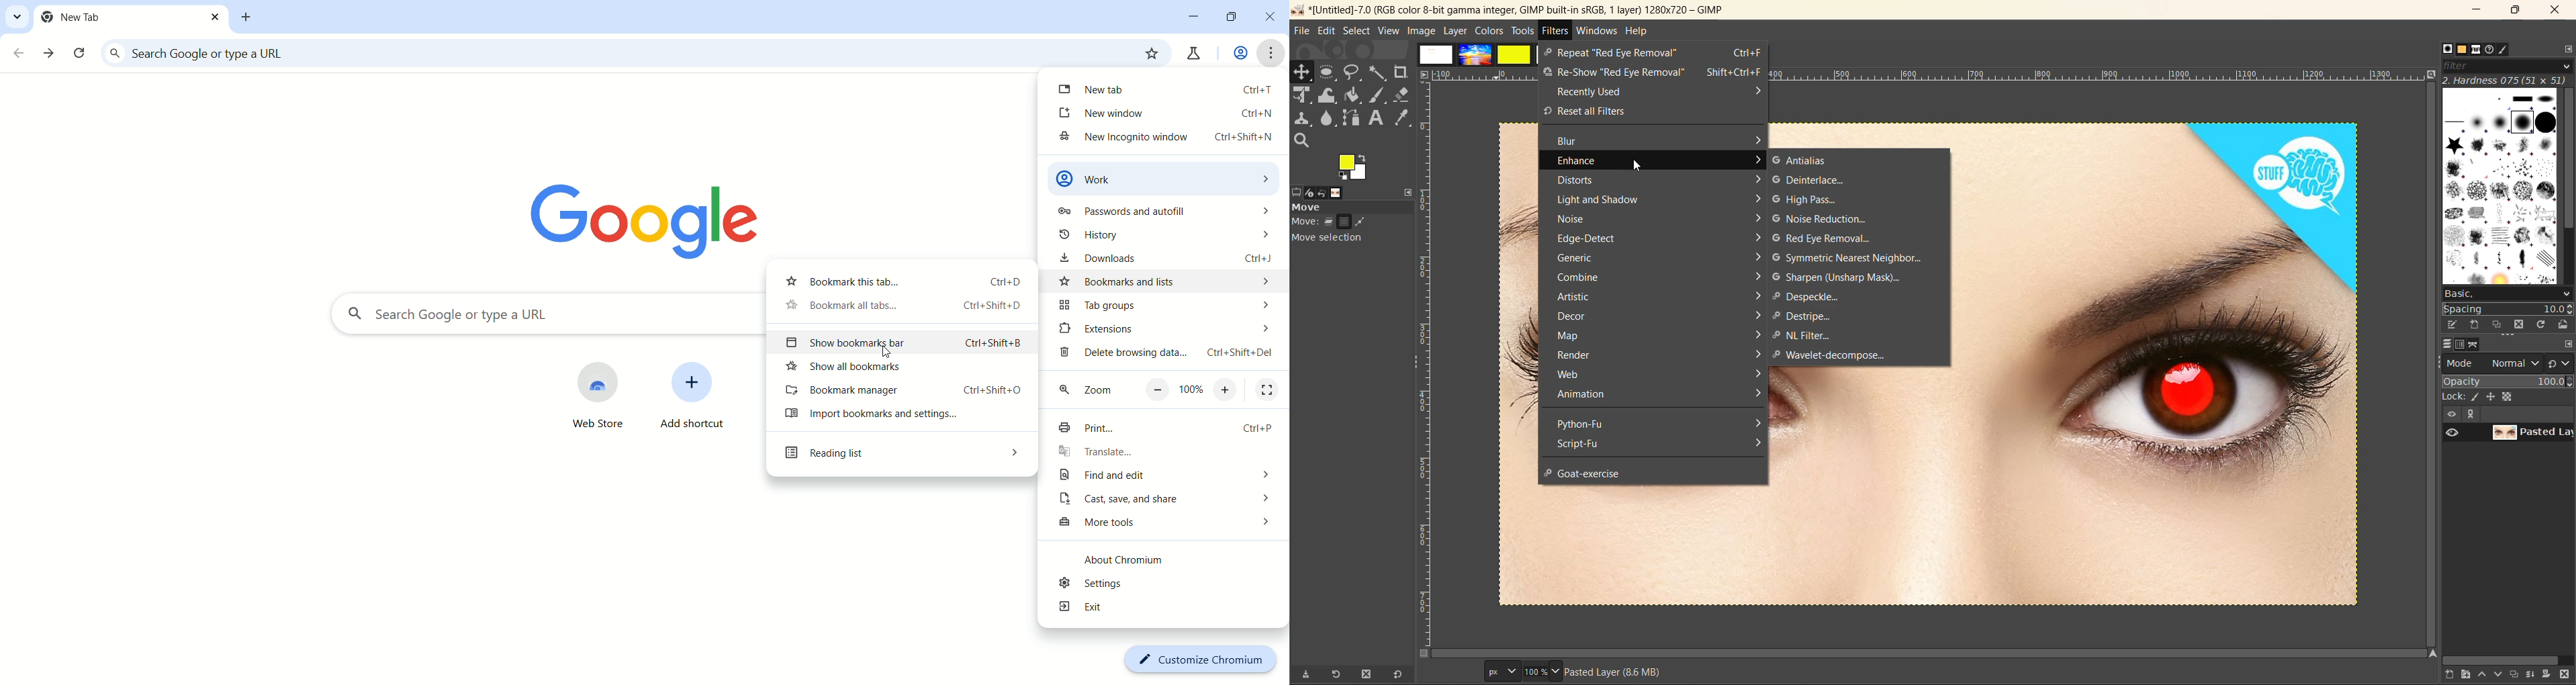 The height and width of the screenshot is (700, 2576). What do you see at coordinates (1161, 430) in the screenshot?
I see `print` at bounding box center [1161, 430].